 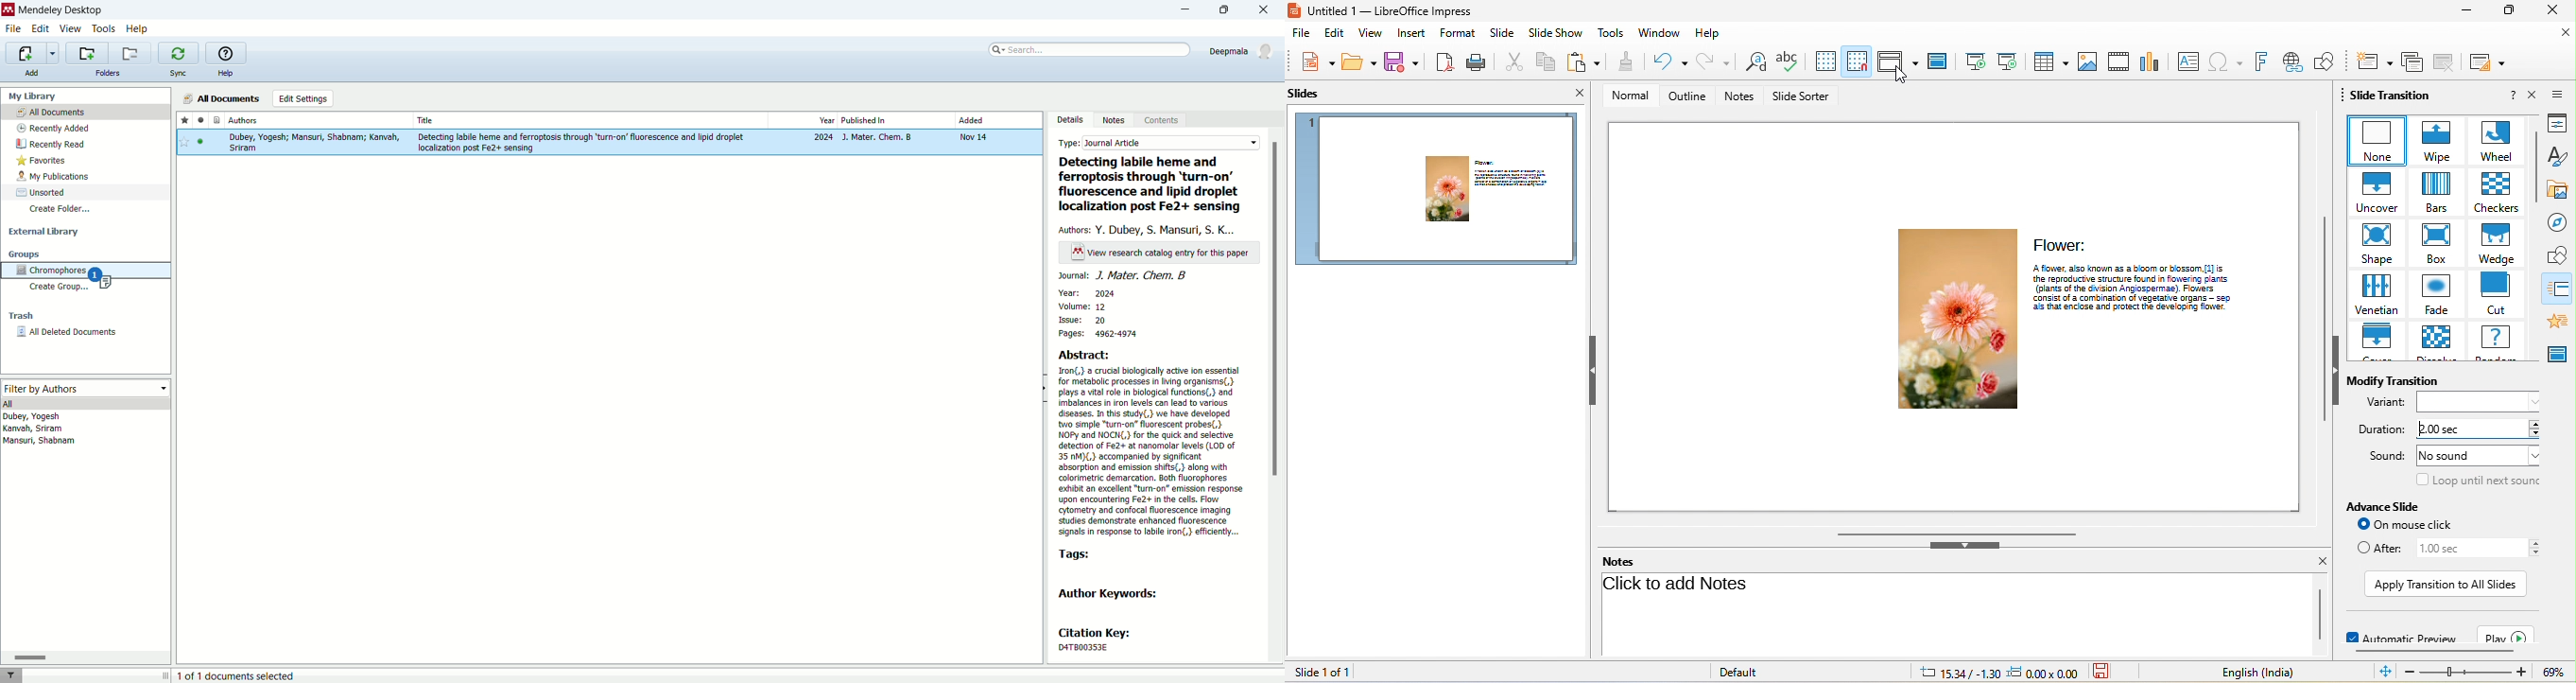 I want to click on table, so click(x=2048, y=61).